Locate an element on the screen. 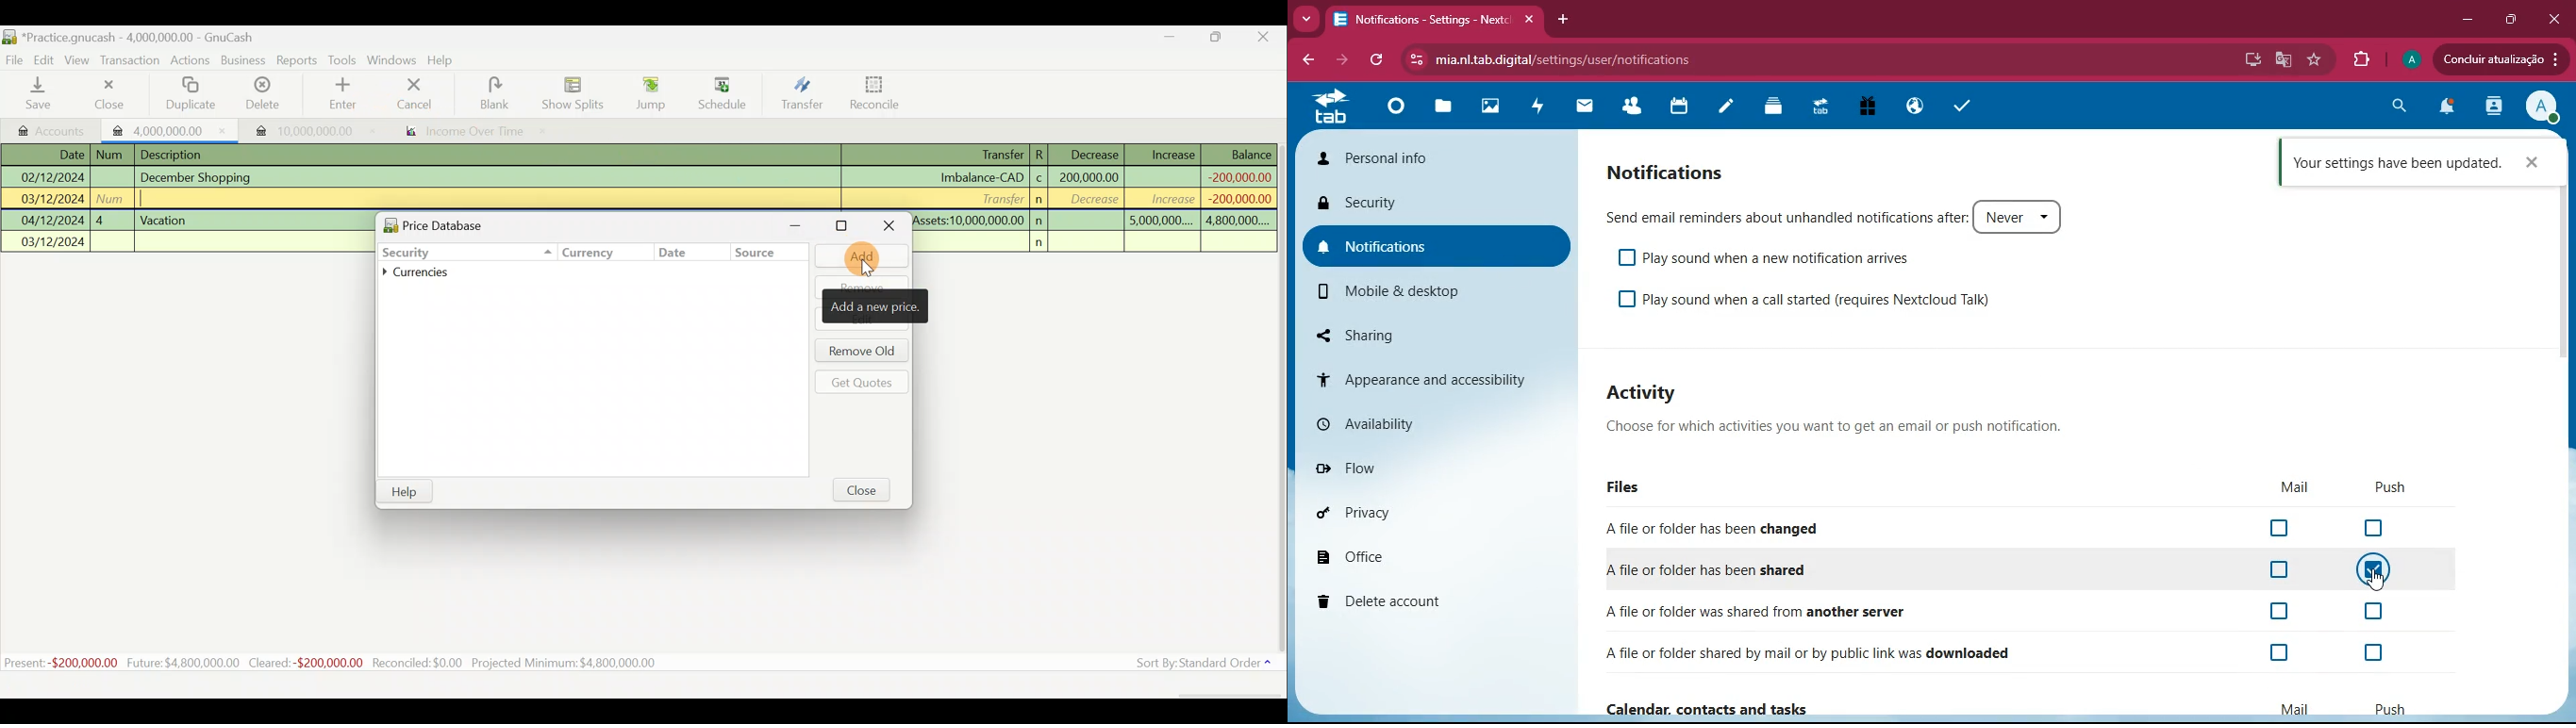 The image size is (2576, 728). off is located at coordinates (2376, 614).